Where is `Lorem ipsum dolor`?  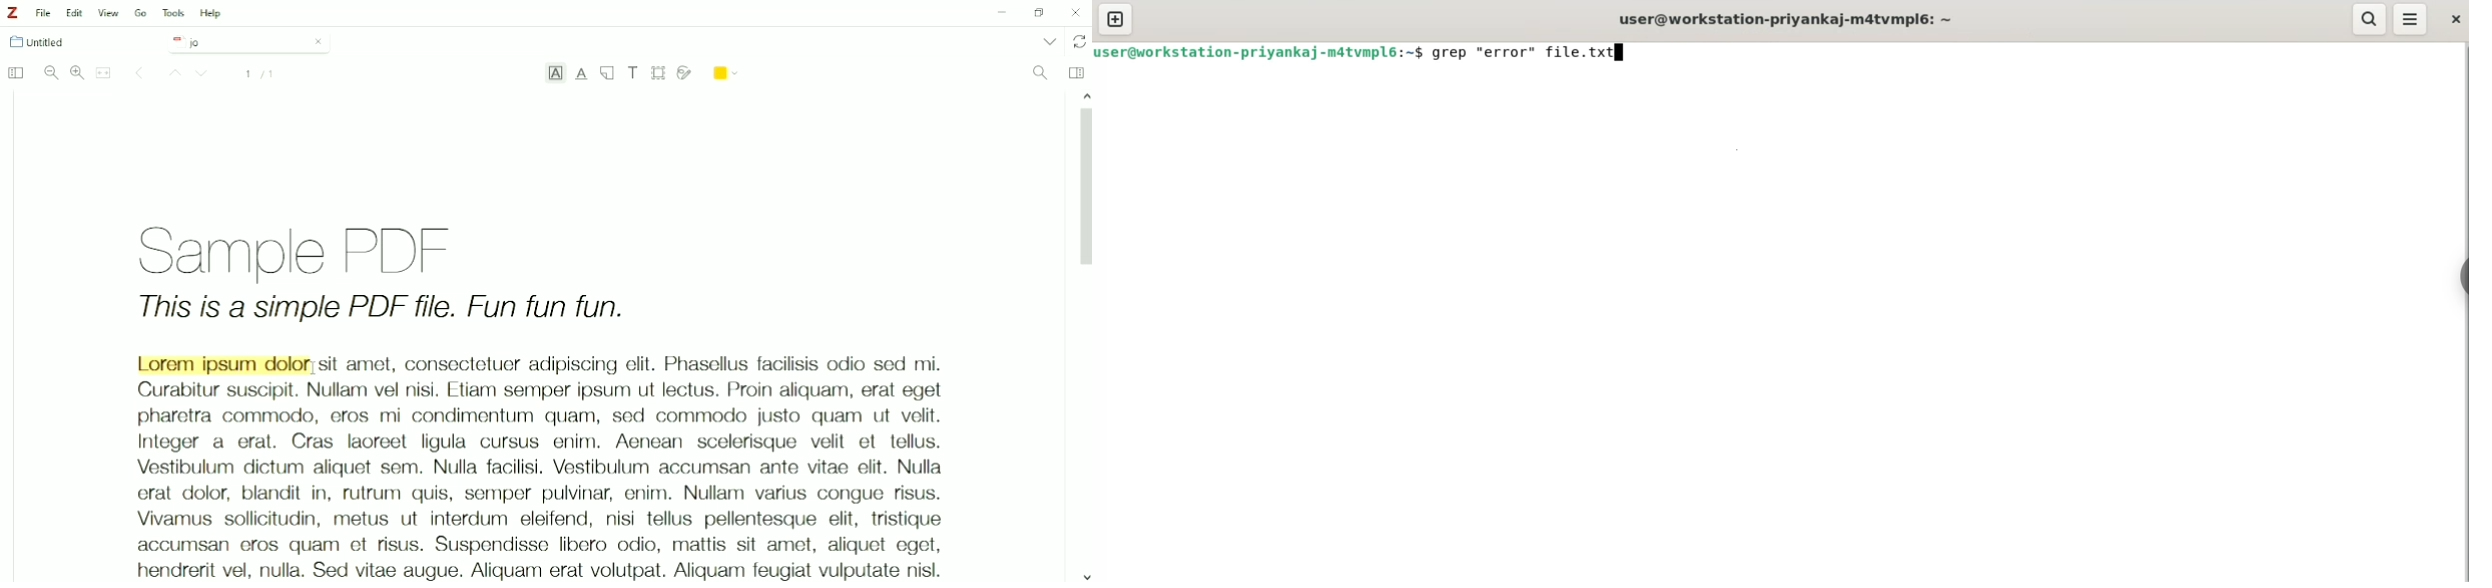
Lorem ipsum dolor is located at coordinates (223, 364).